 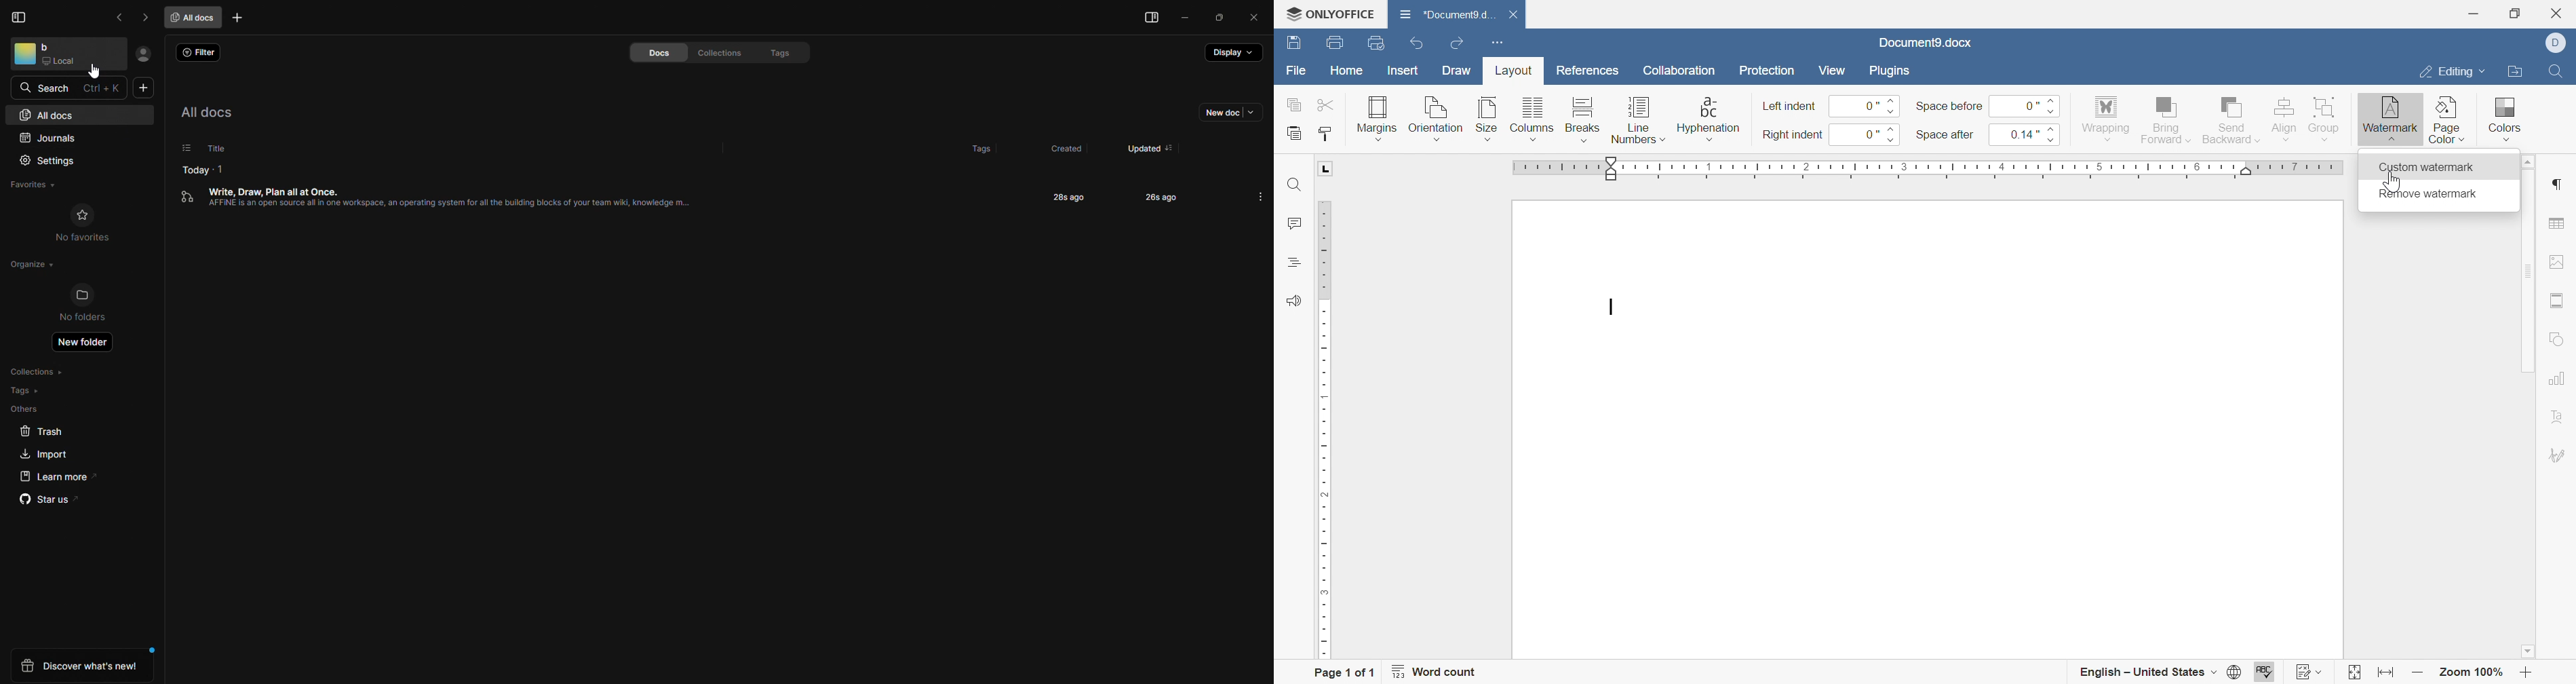 I want to click on draw, so click(x=1458, y=71).